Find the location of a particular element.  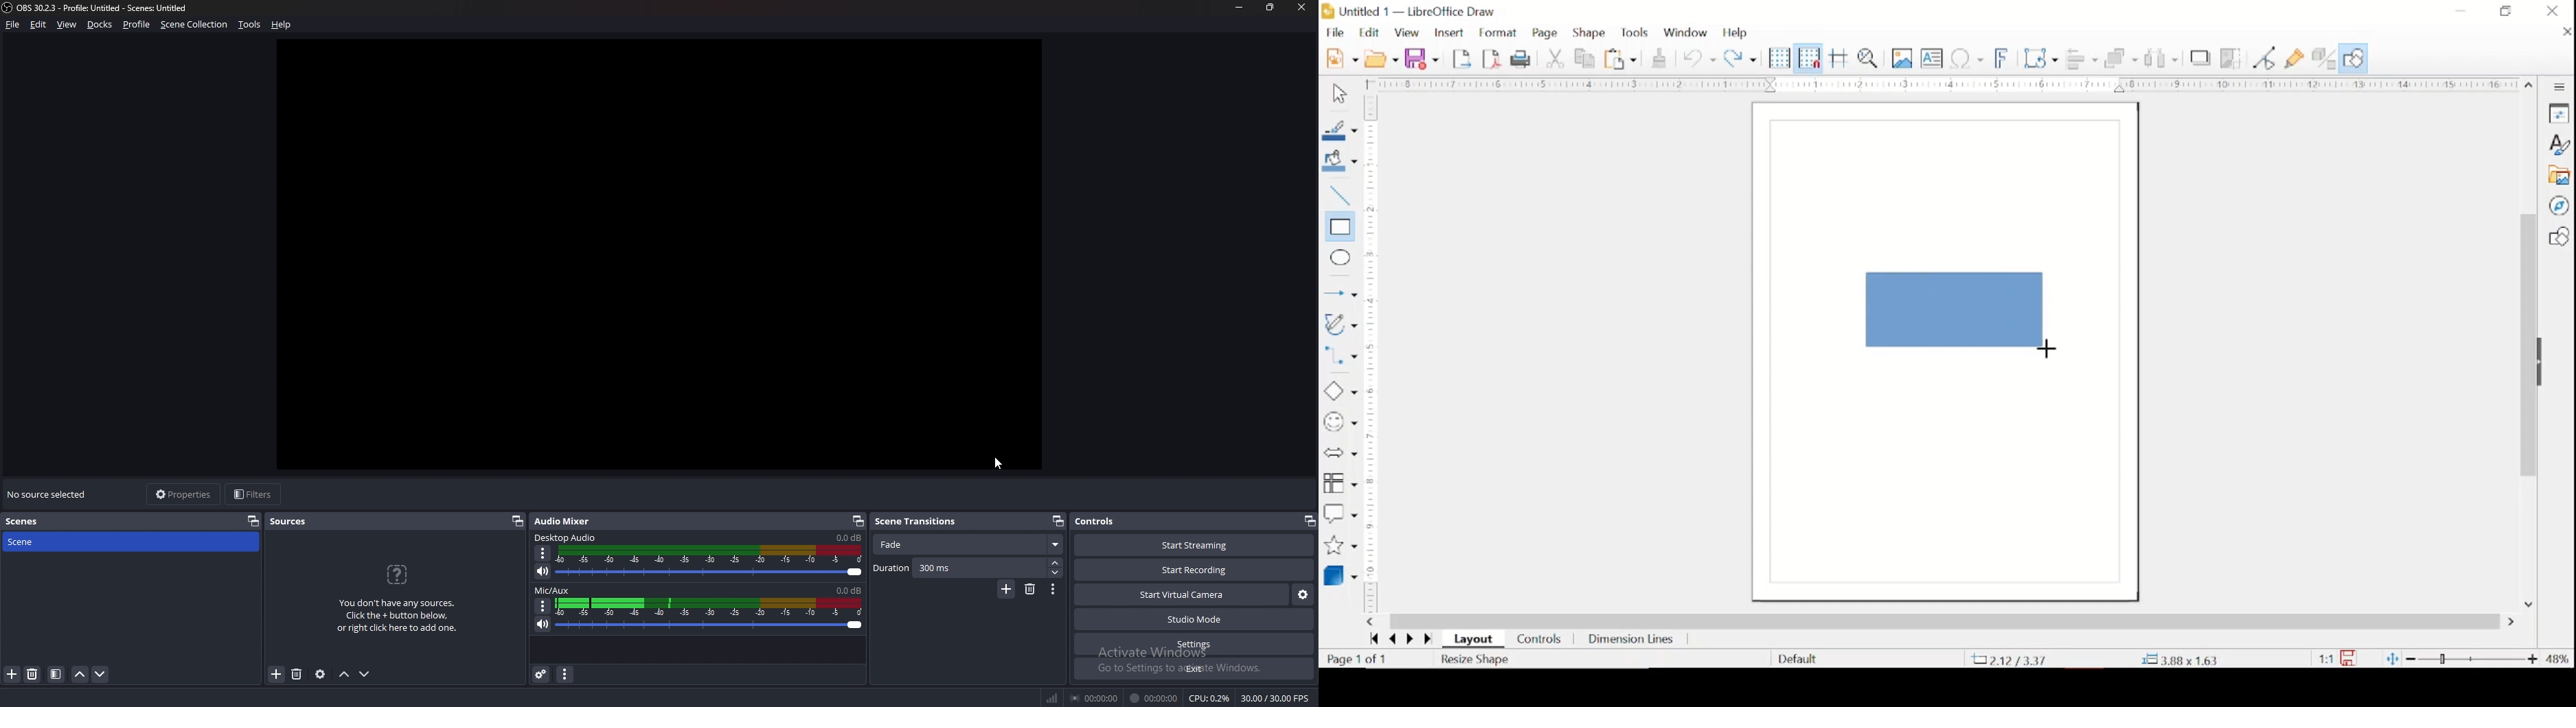

move sources down is located at coordinates (365, 674).